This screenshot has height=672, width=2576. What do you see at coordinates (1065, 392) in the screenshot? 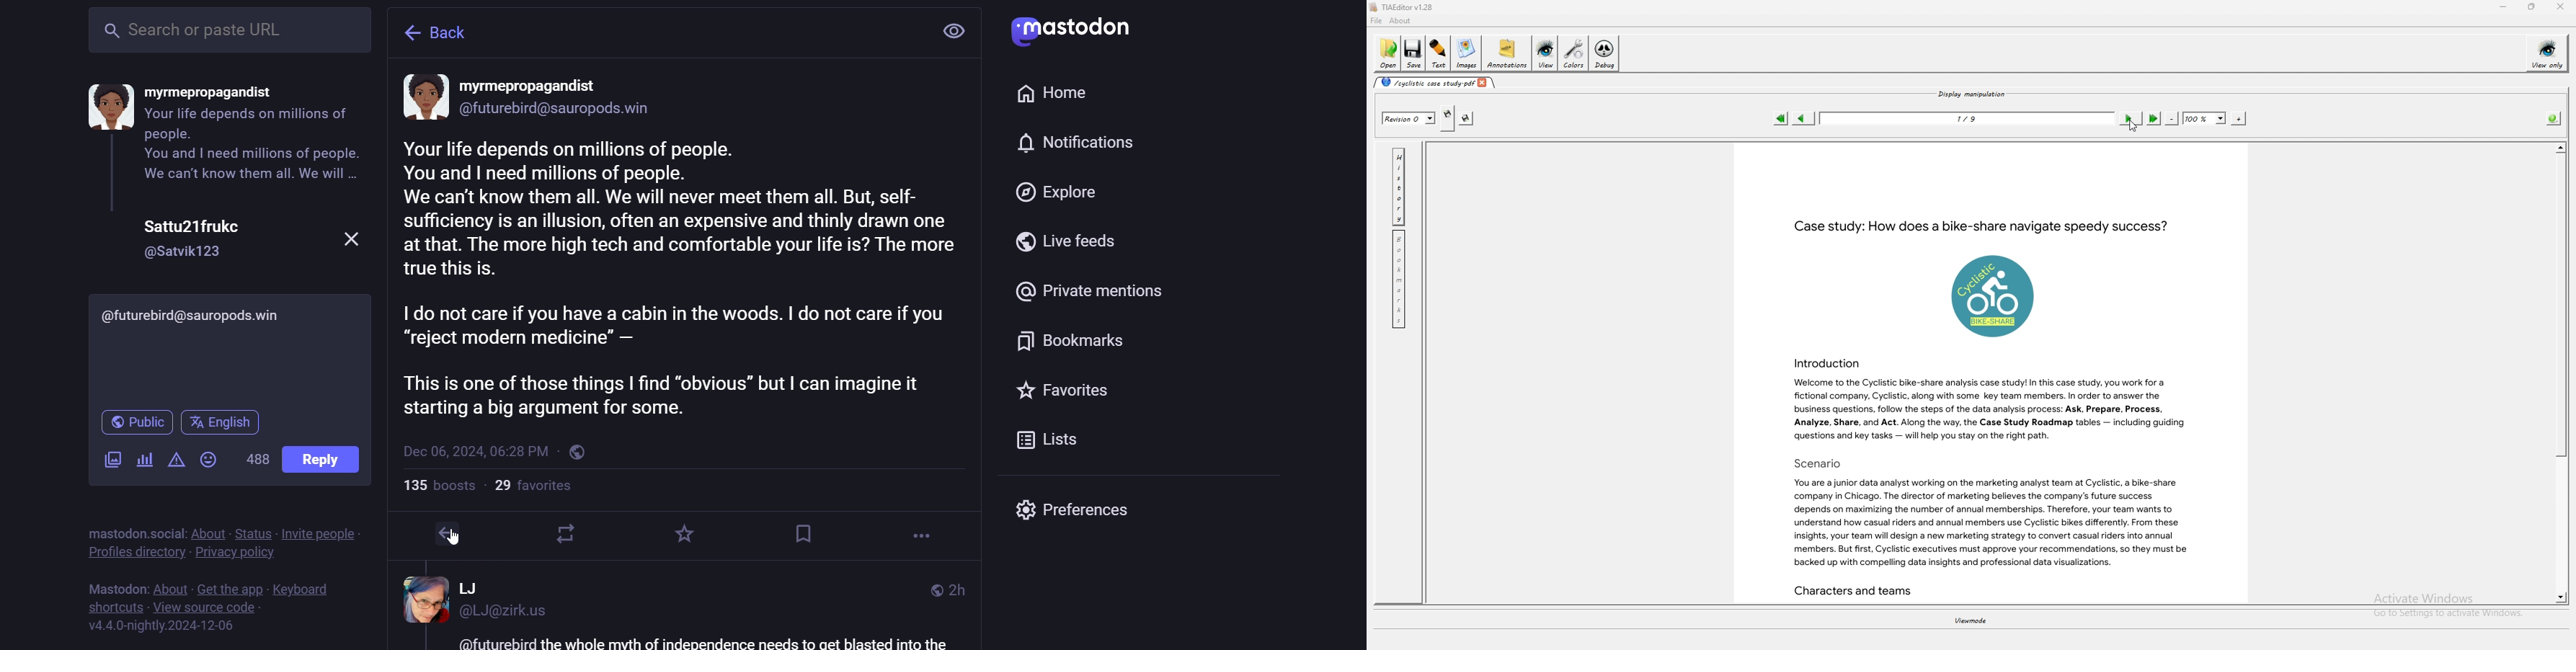
I see `favorite` at bounding box center [1065, 392].